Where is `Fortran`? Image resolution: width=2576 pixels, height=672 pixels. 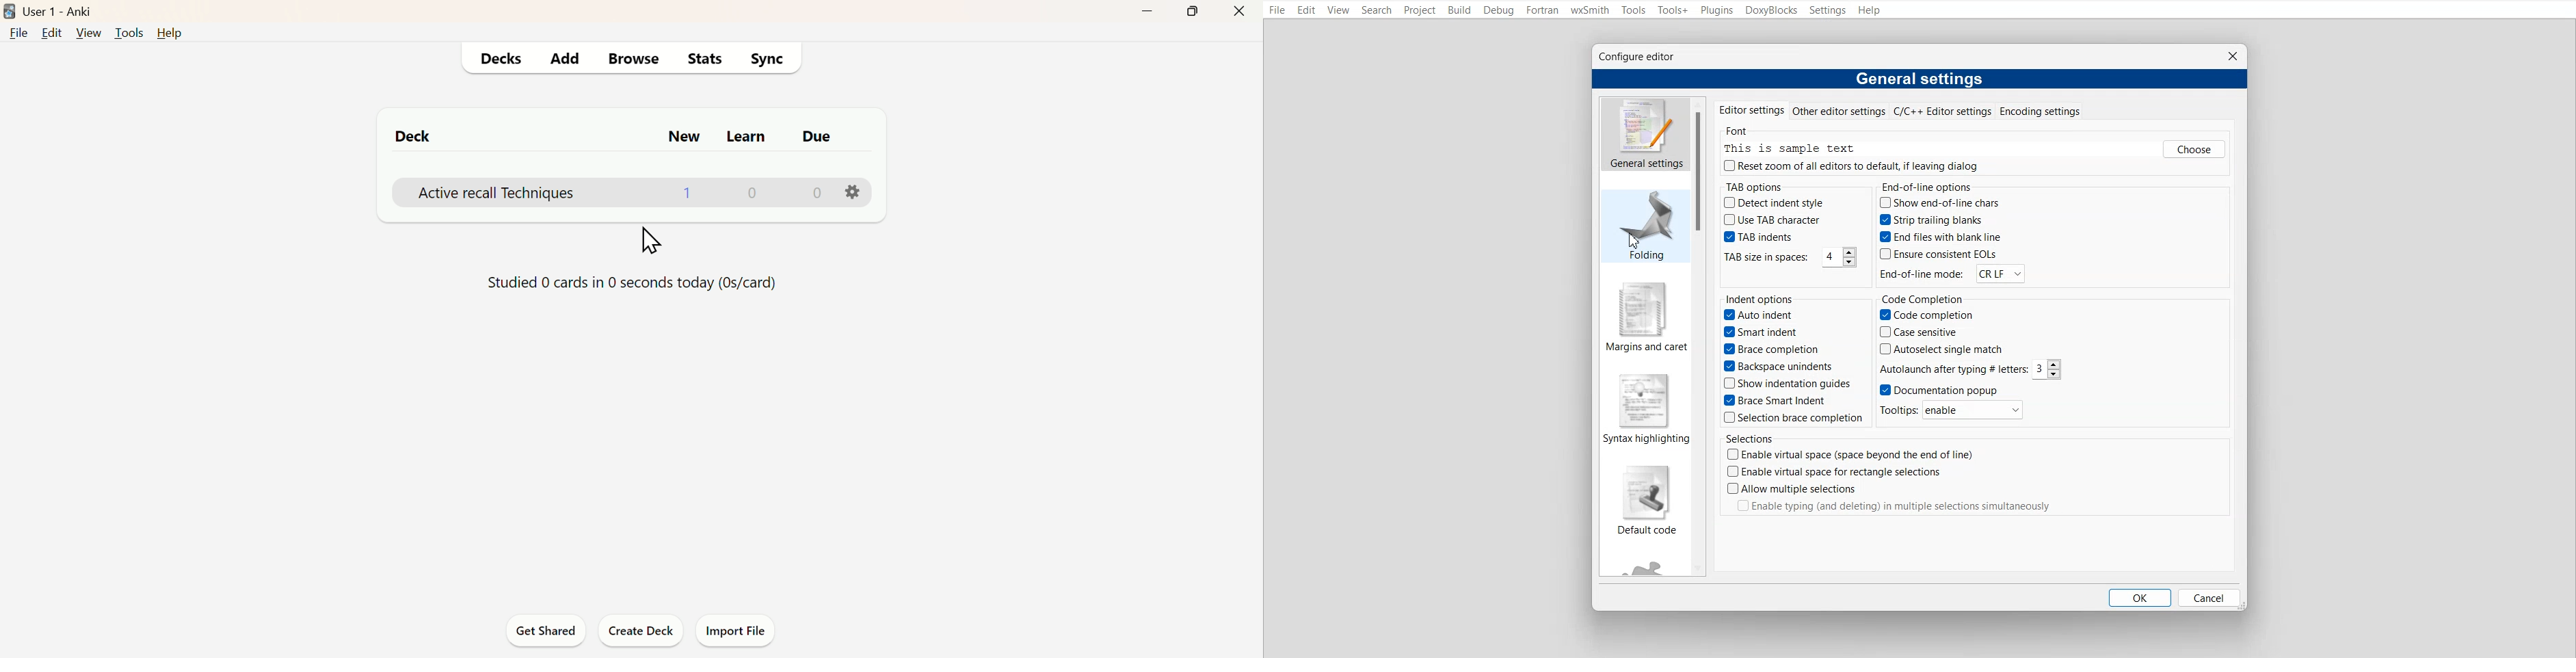
Fortran is located at coordinates (1541, 10).